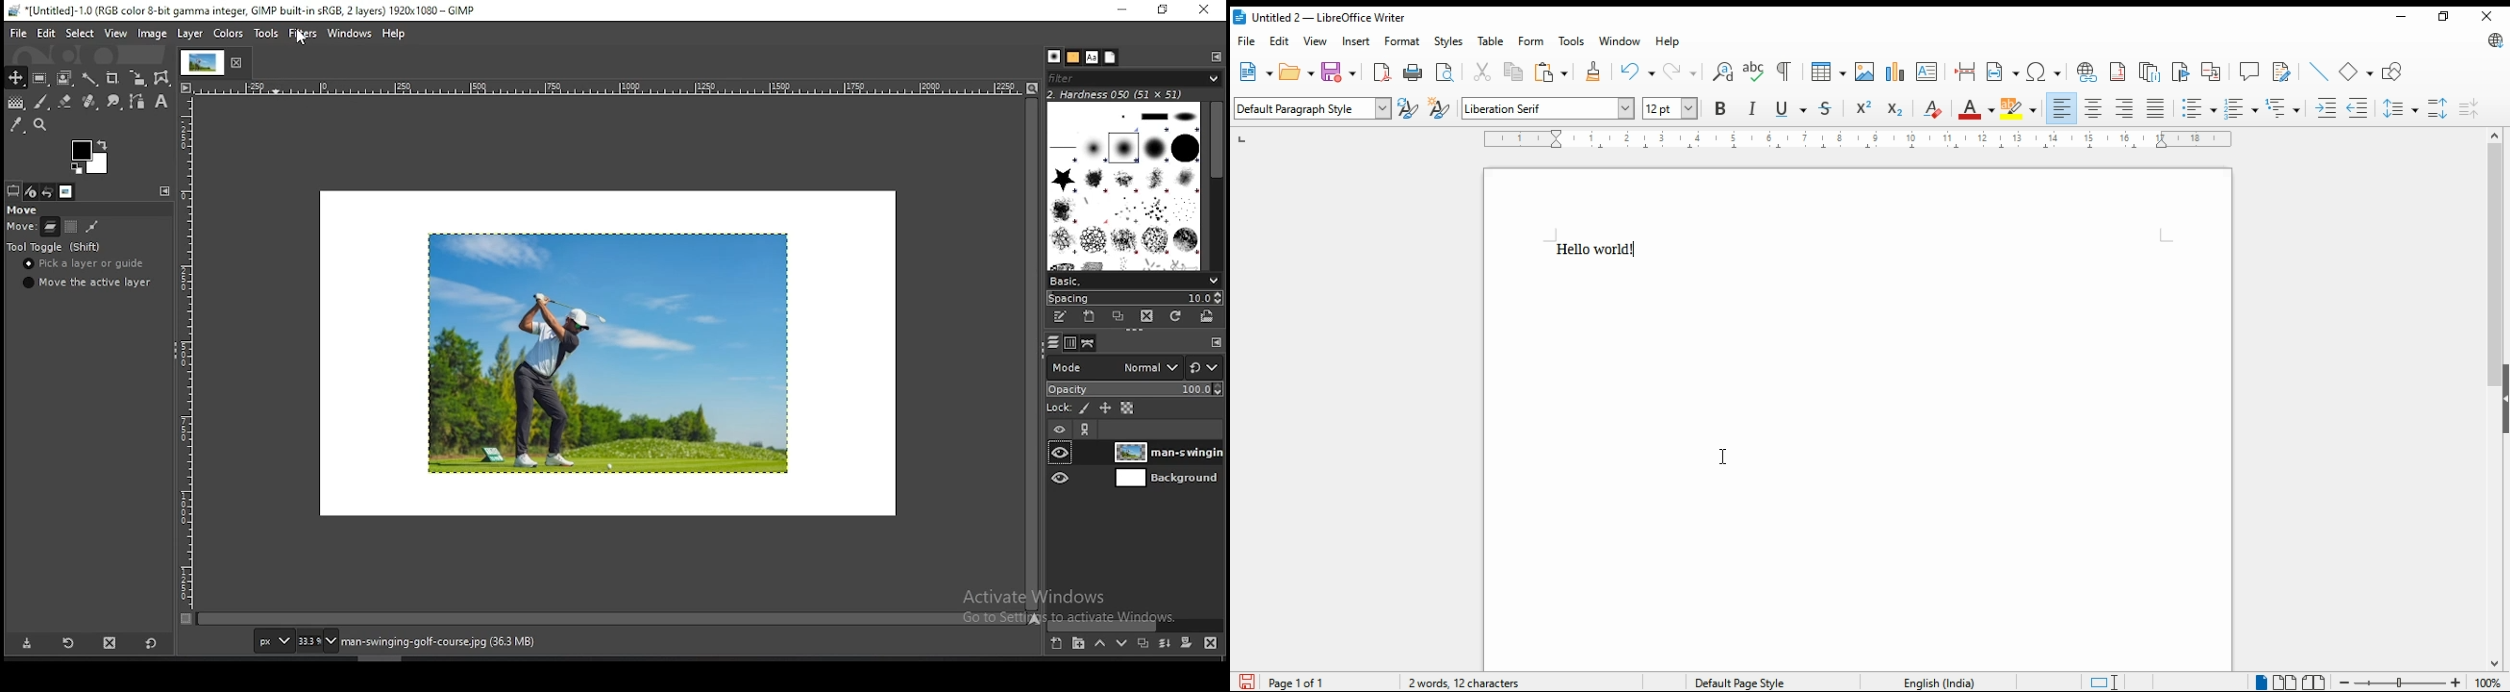 The width and height of the screenshot is (2520, 700). I want to click on align left, so click(2061, 108).